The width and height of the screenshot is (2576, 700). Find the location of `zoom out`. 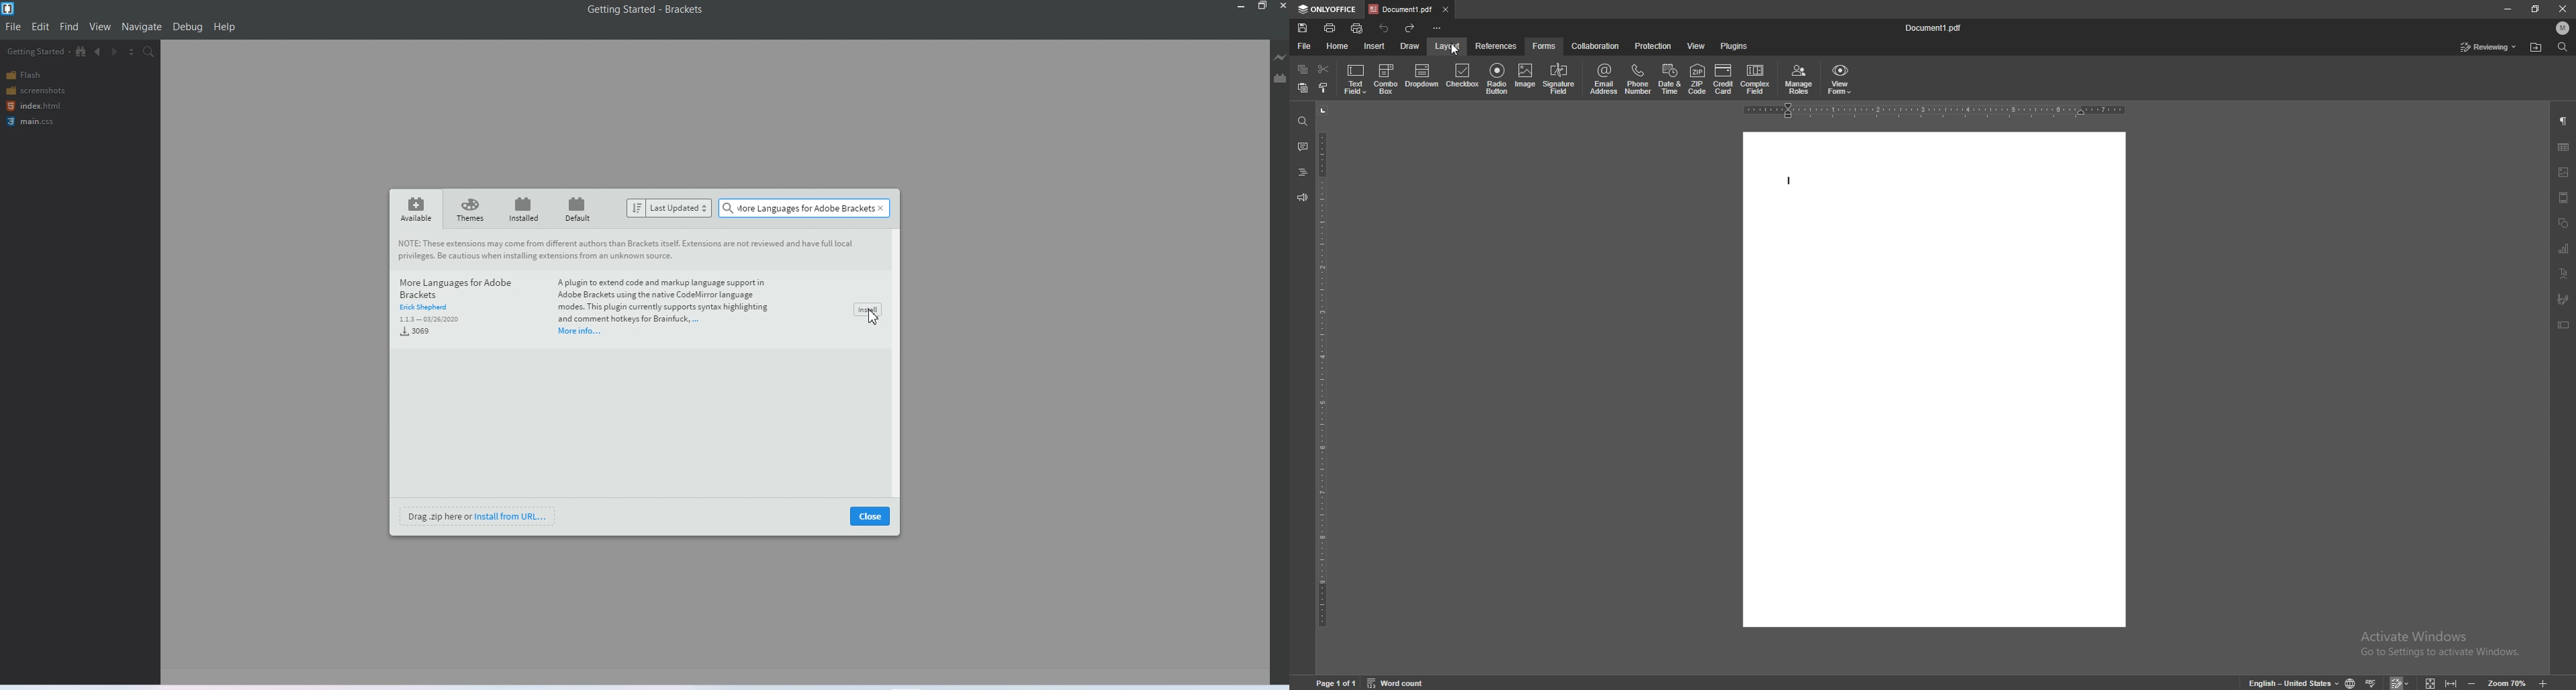

zoom out is located at coordinates (2473, 683).